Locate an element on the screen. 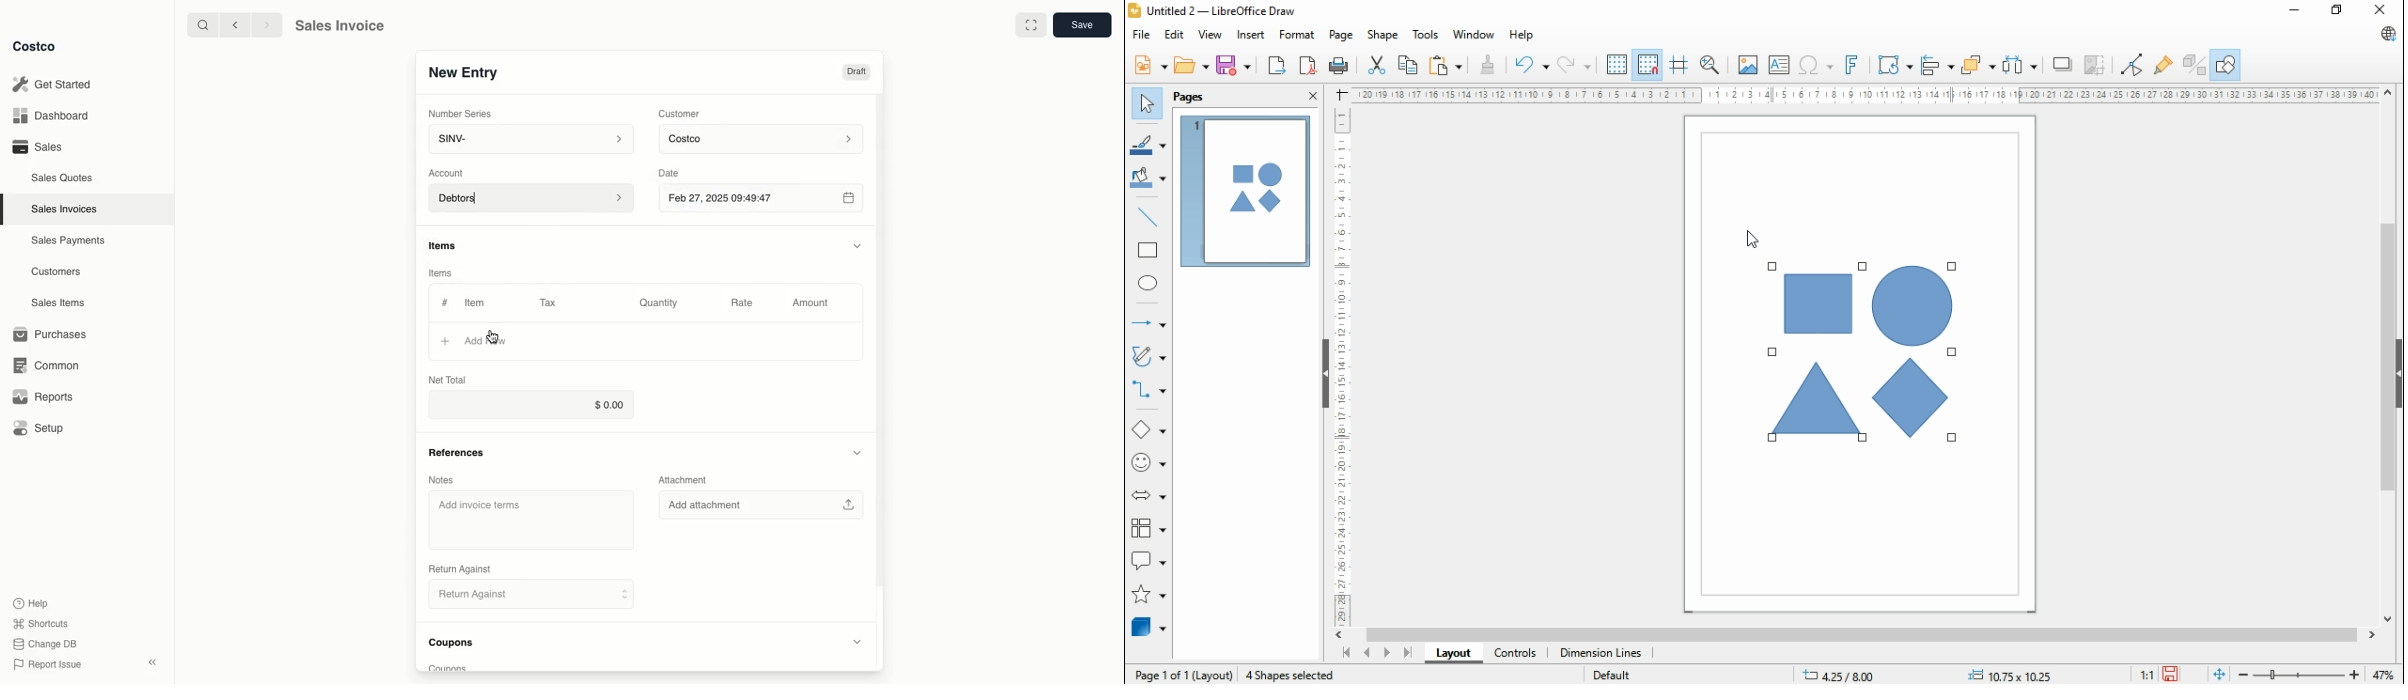 The image size is (2408, 700). help is located at coordinates (1521, 36).